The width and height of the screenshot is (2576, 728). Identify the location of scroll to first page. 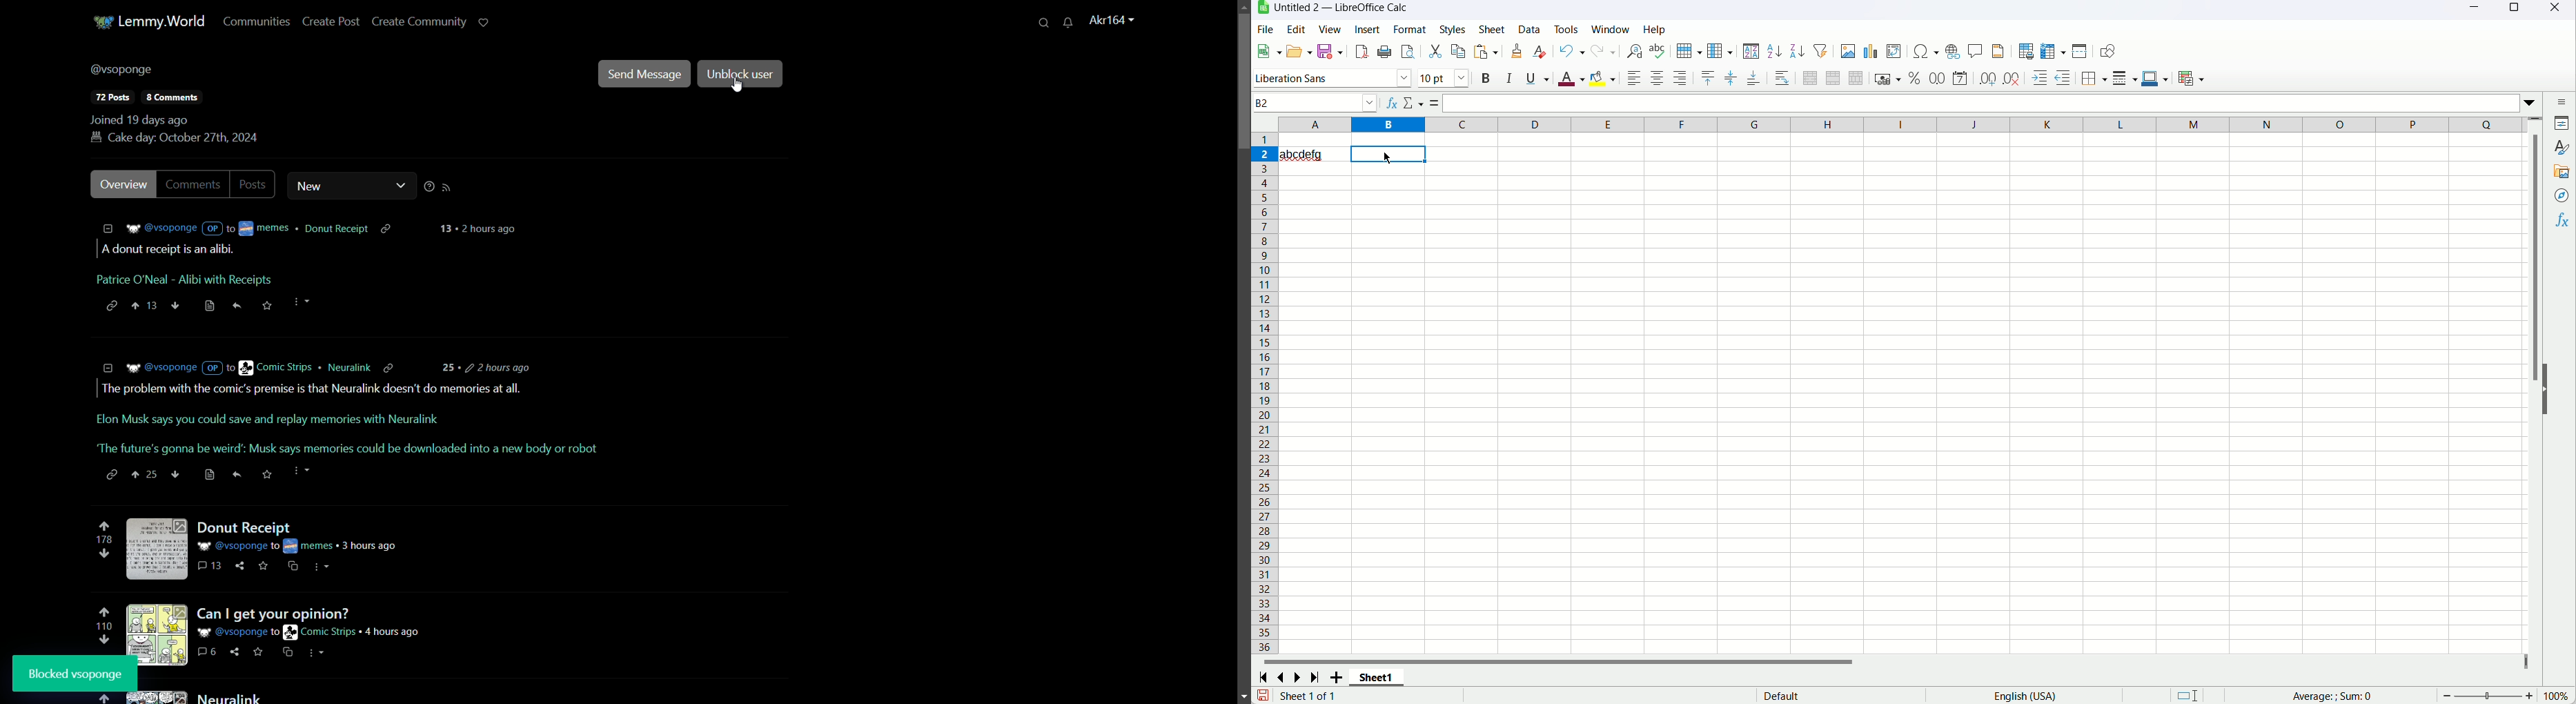
(1263, 677).